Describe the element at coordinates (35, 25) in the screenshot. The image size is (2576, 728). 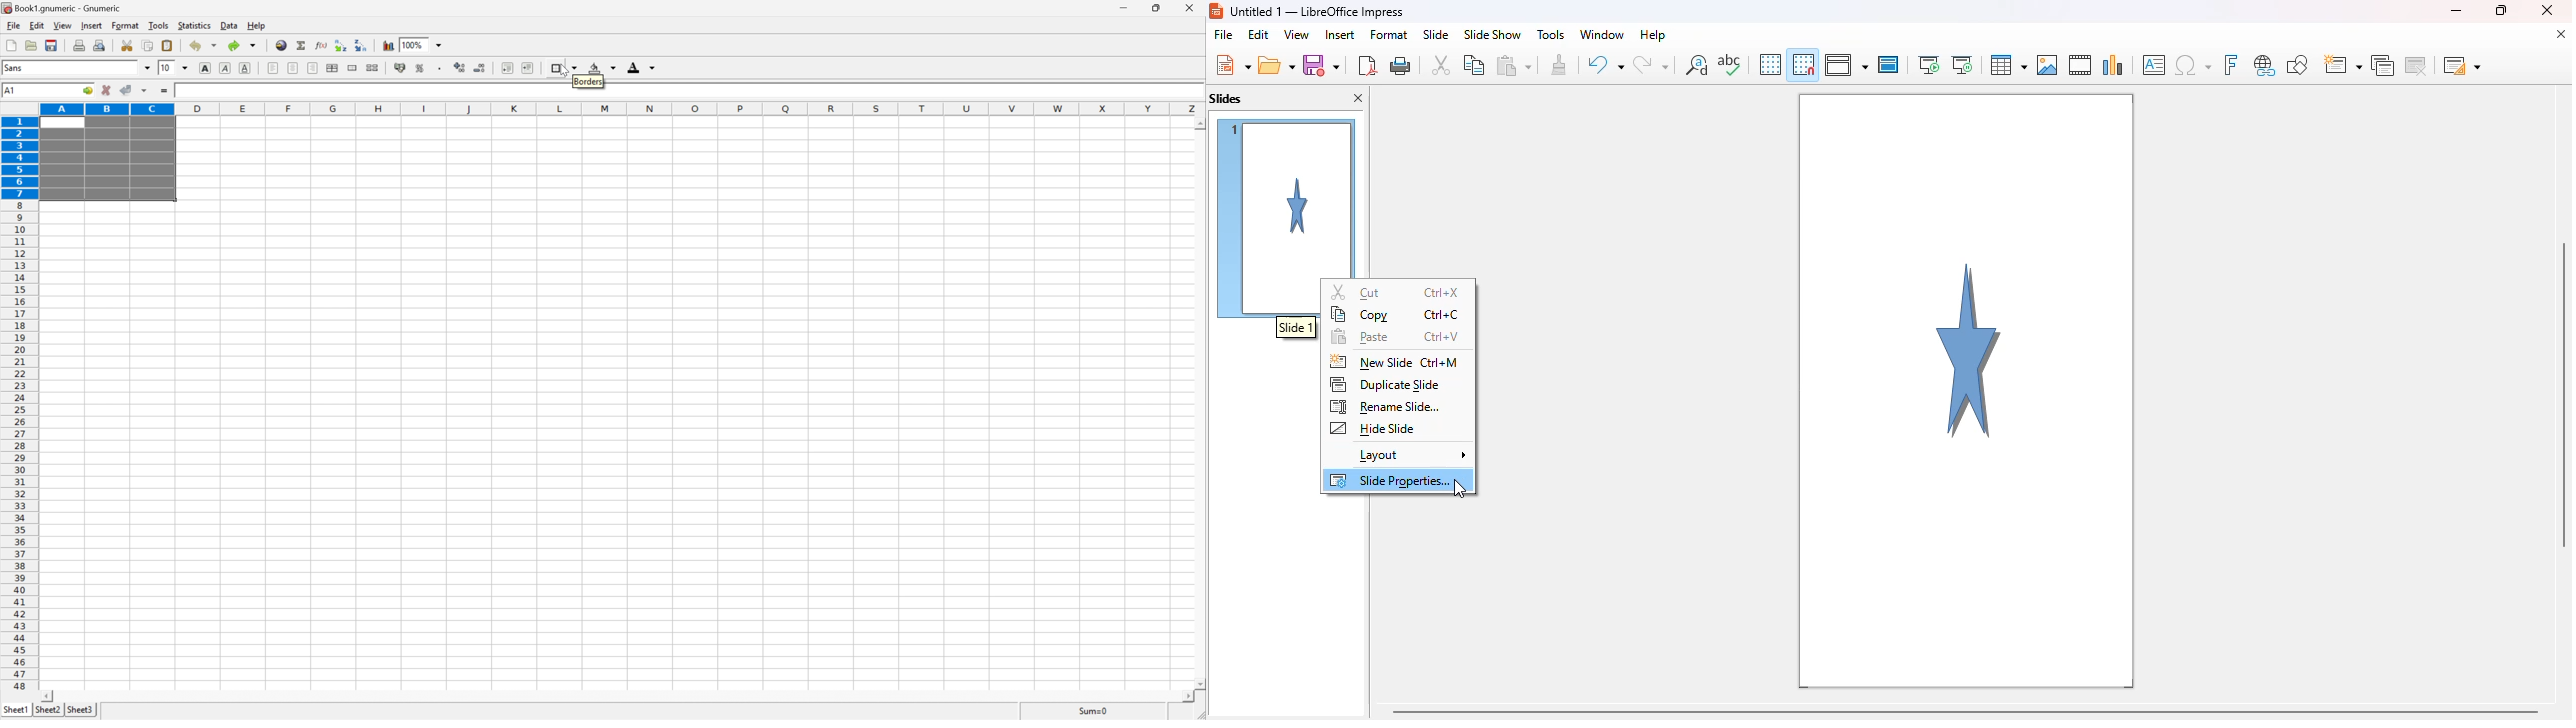
I see `edit` at that location.